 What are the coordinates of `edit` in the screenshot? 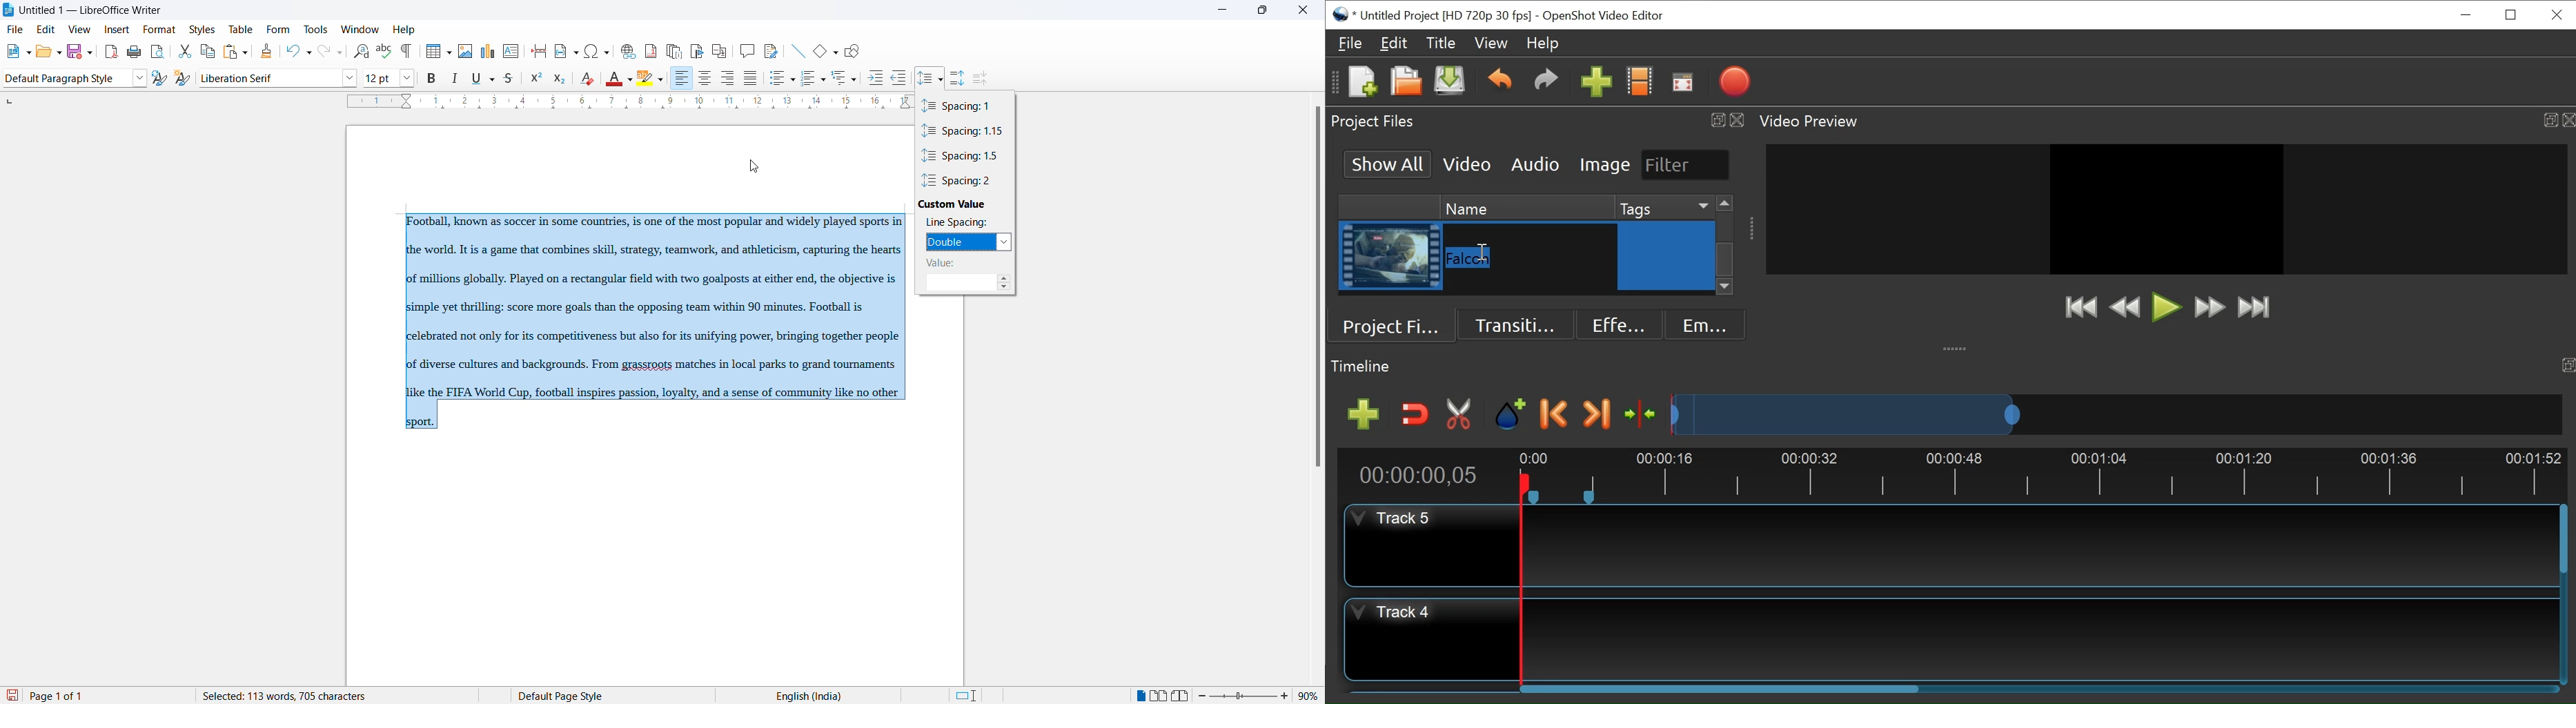 It's located at (48, 30).